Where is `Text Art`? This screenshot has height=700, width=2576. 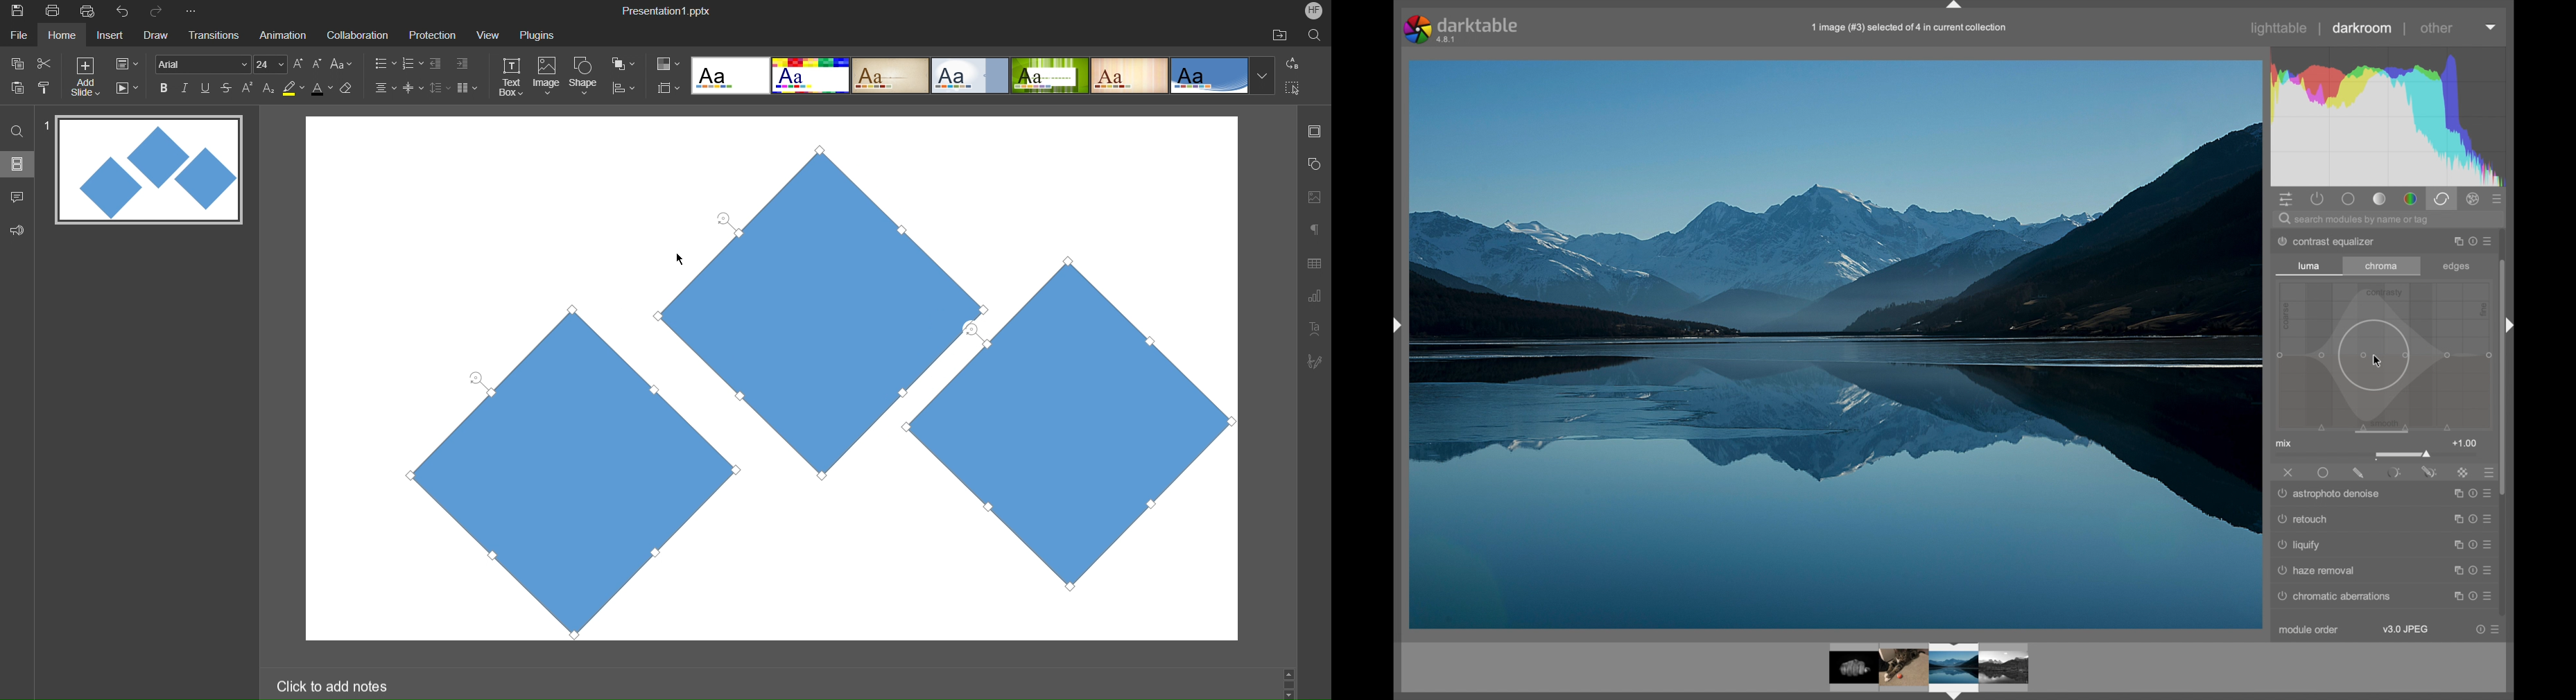
Text Art is located at coordinates (1315, 327).